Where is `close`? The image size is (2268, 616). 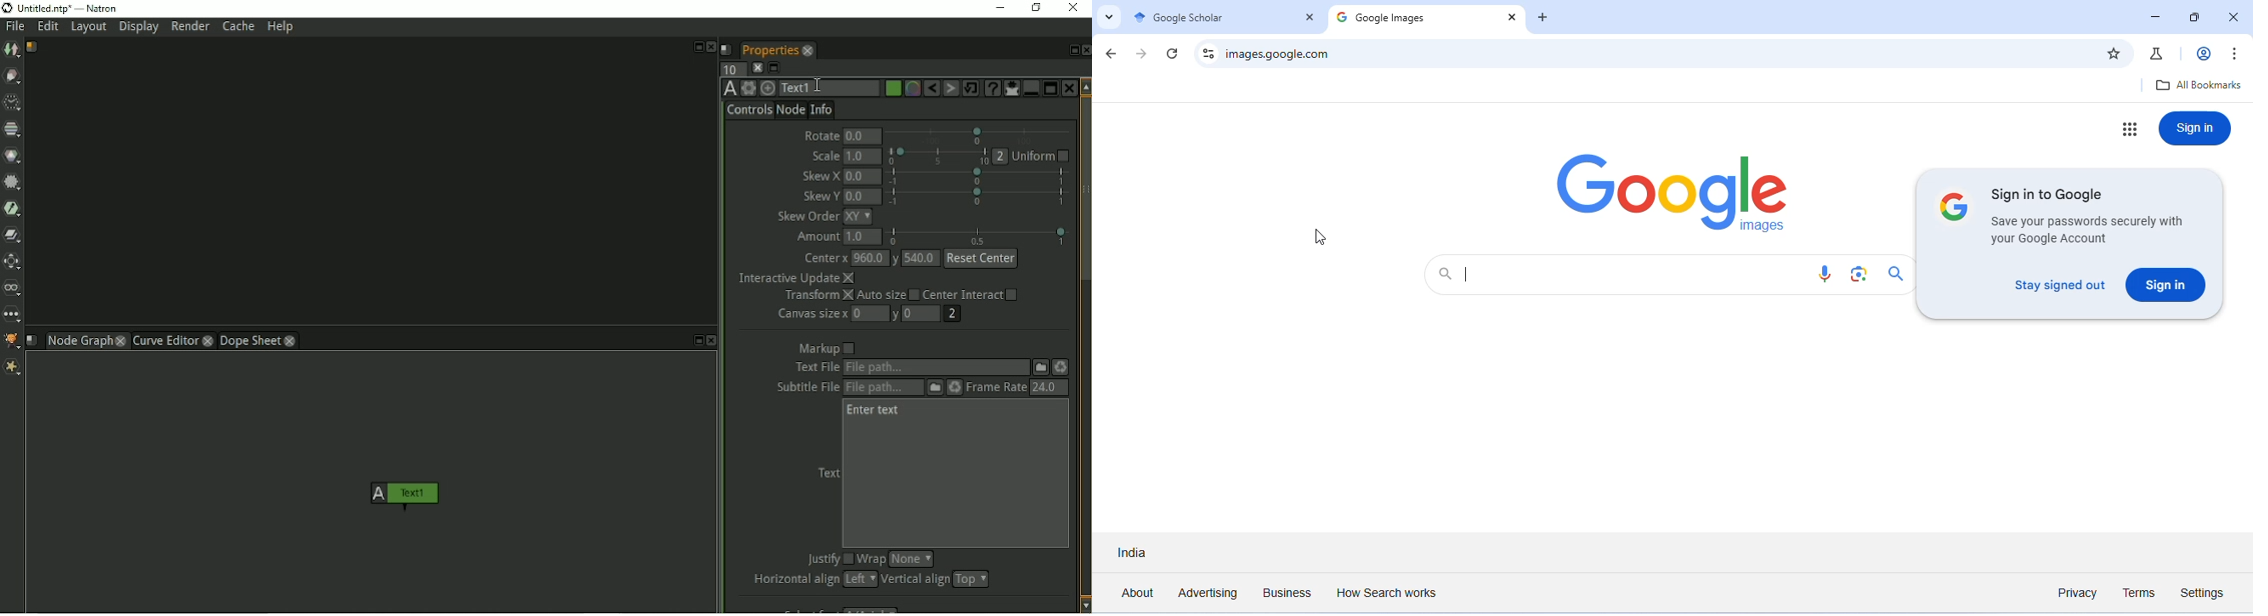 close is located at coordinates (2233, 18).